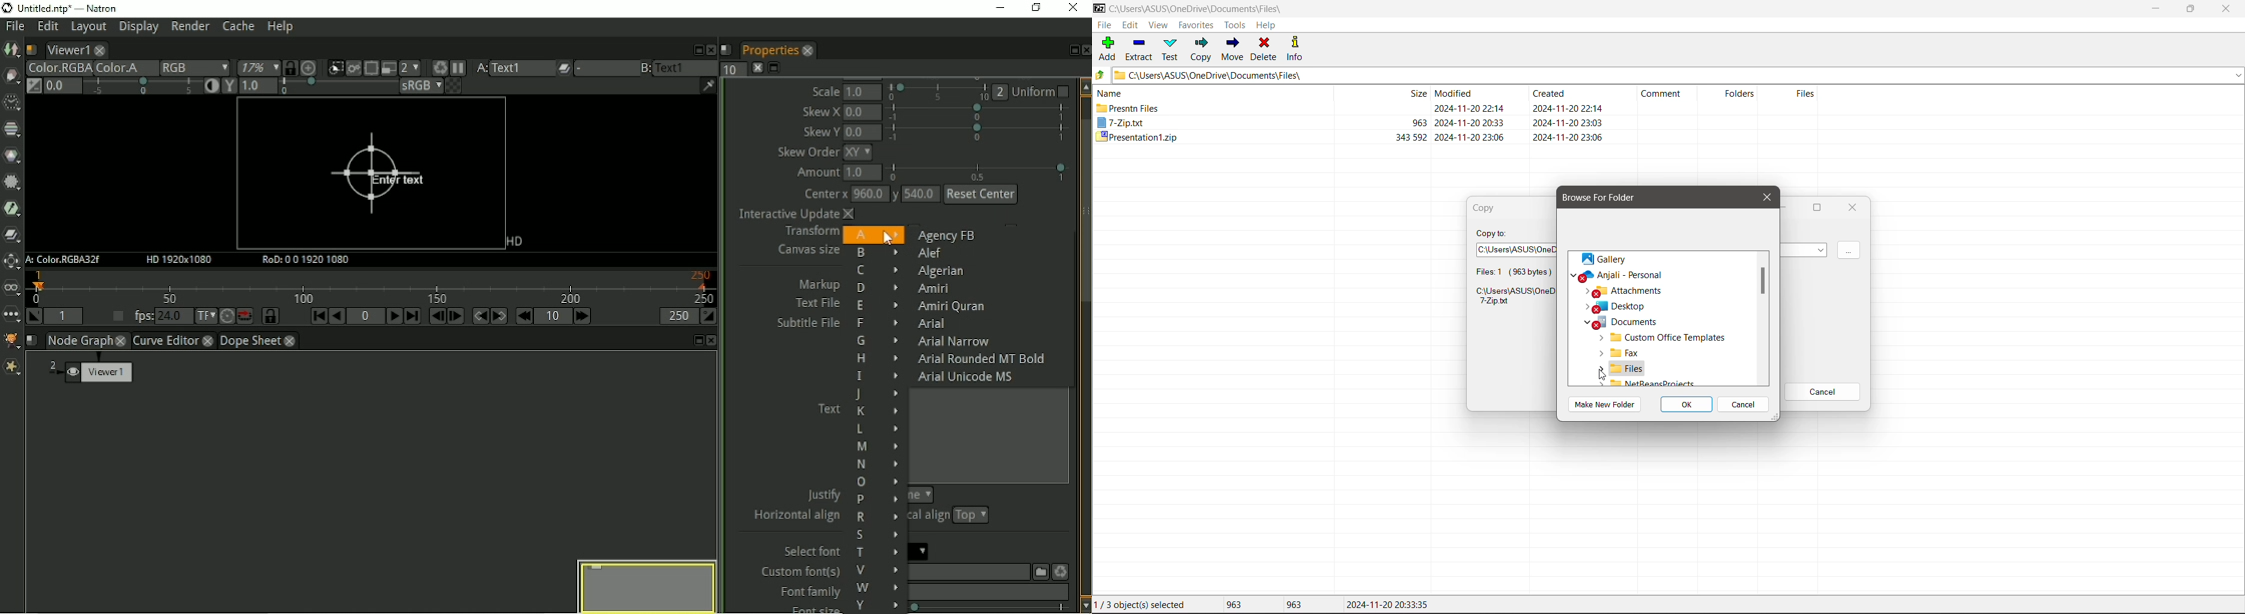 This screenshot has width=2268, height=616. Describe the element at coordinates (1628, 291) in the screenshot. I see `om Attachments` at that location.